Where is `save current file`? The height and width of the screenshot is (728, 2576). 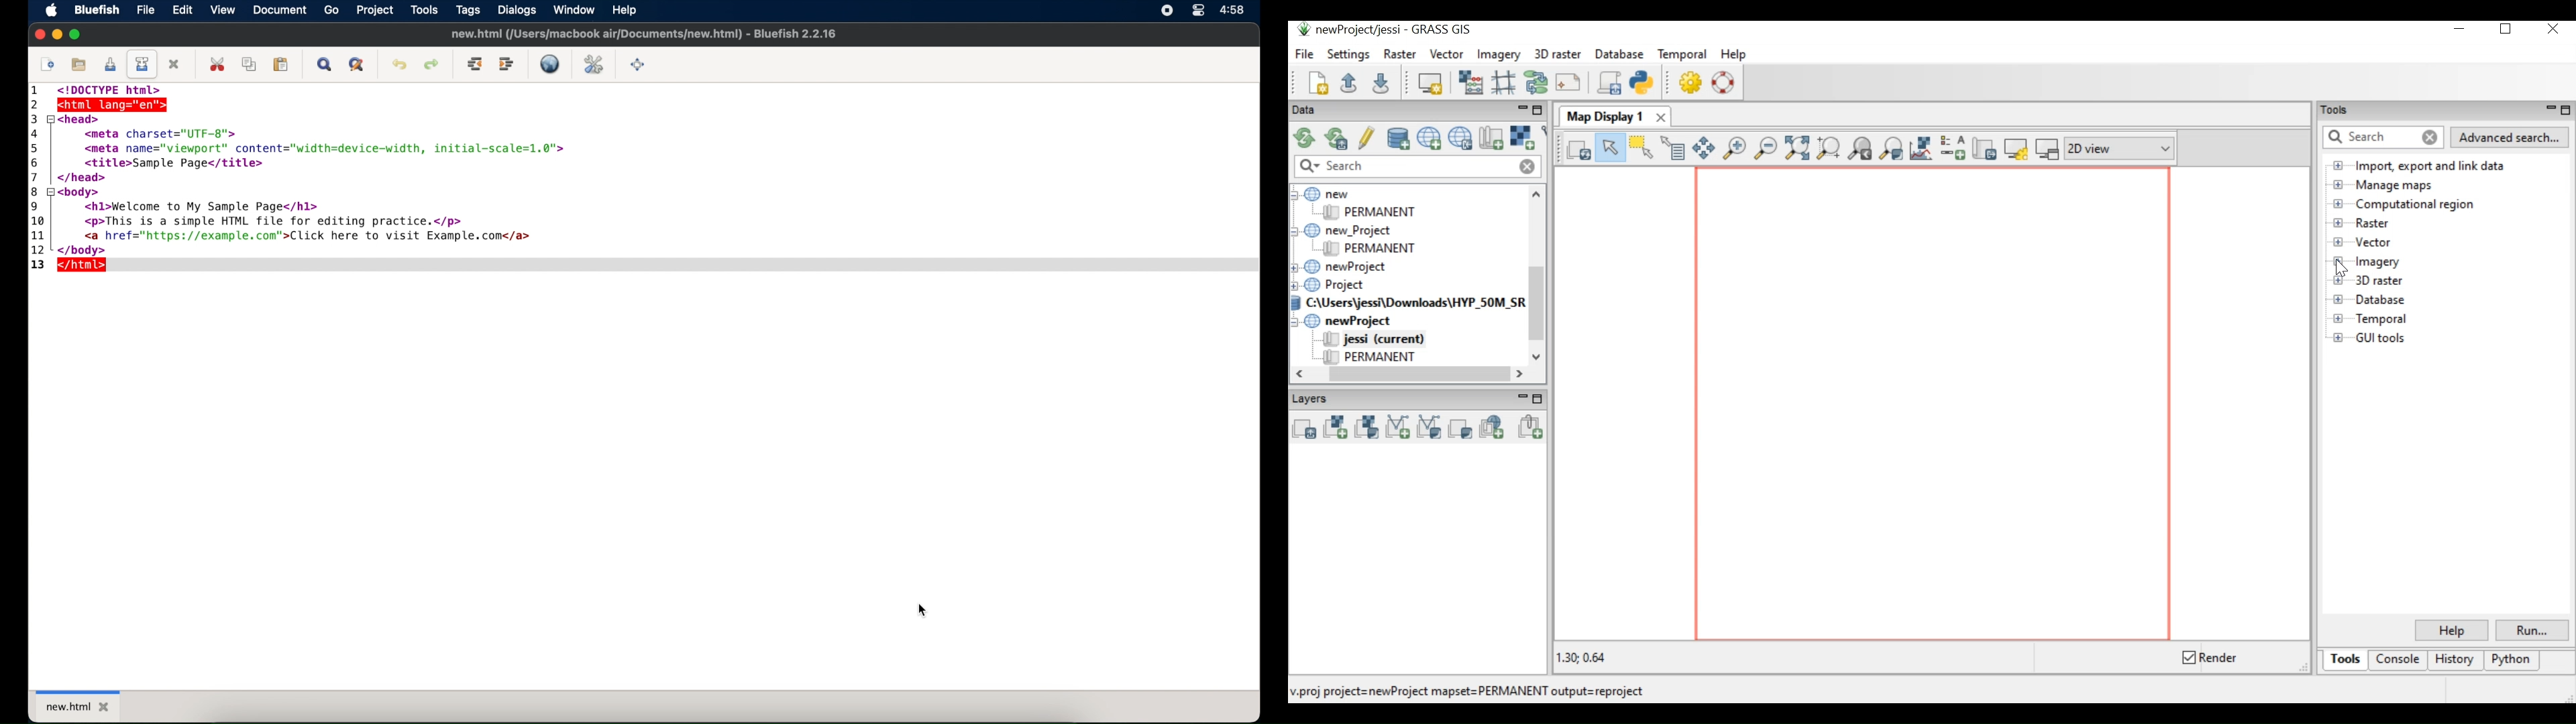
save current file is located at coordinates (110, 64).